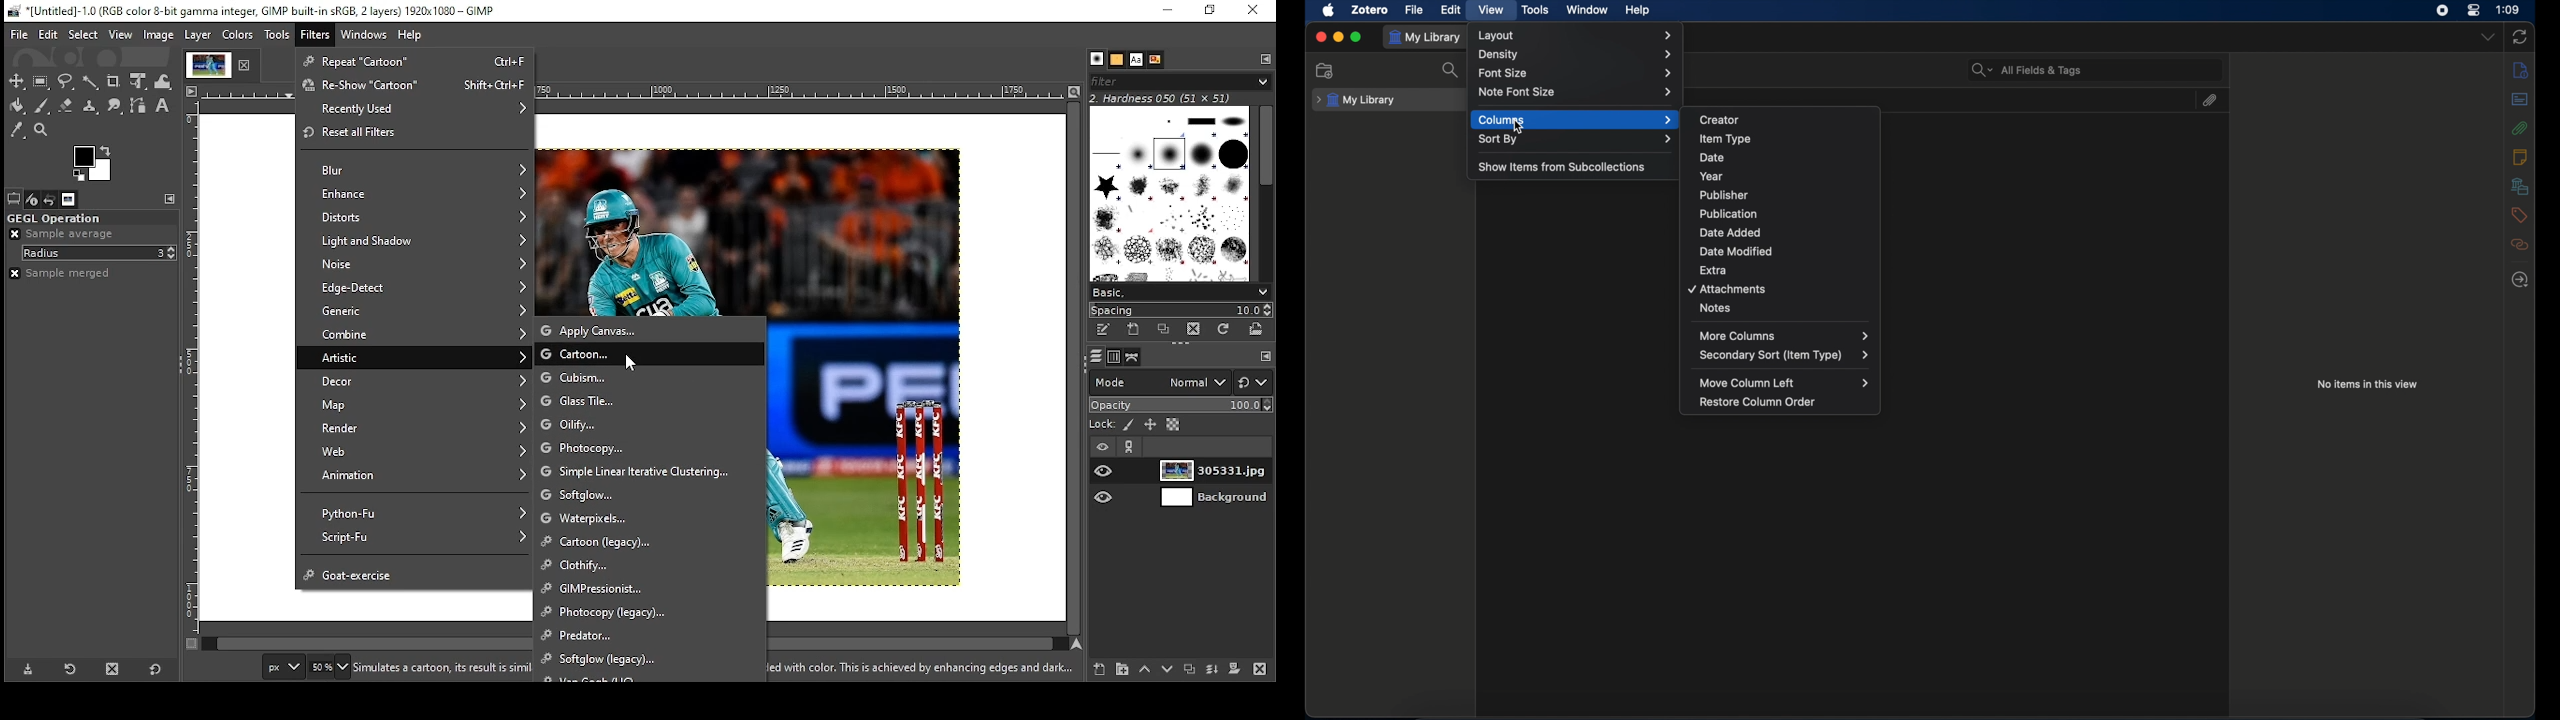  What do you see at coordinates (1637, 11) in the screenshot?
I see `help` at bounding box center [1637, 11].